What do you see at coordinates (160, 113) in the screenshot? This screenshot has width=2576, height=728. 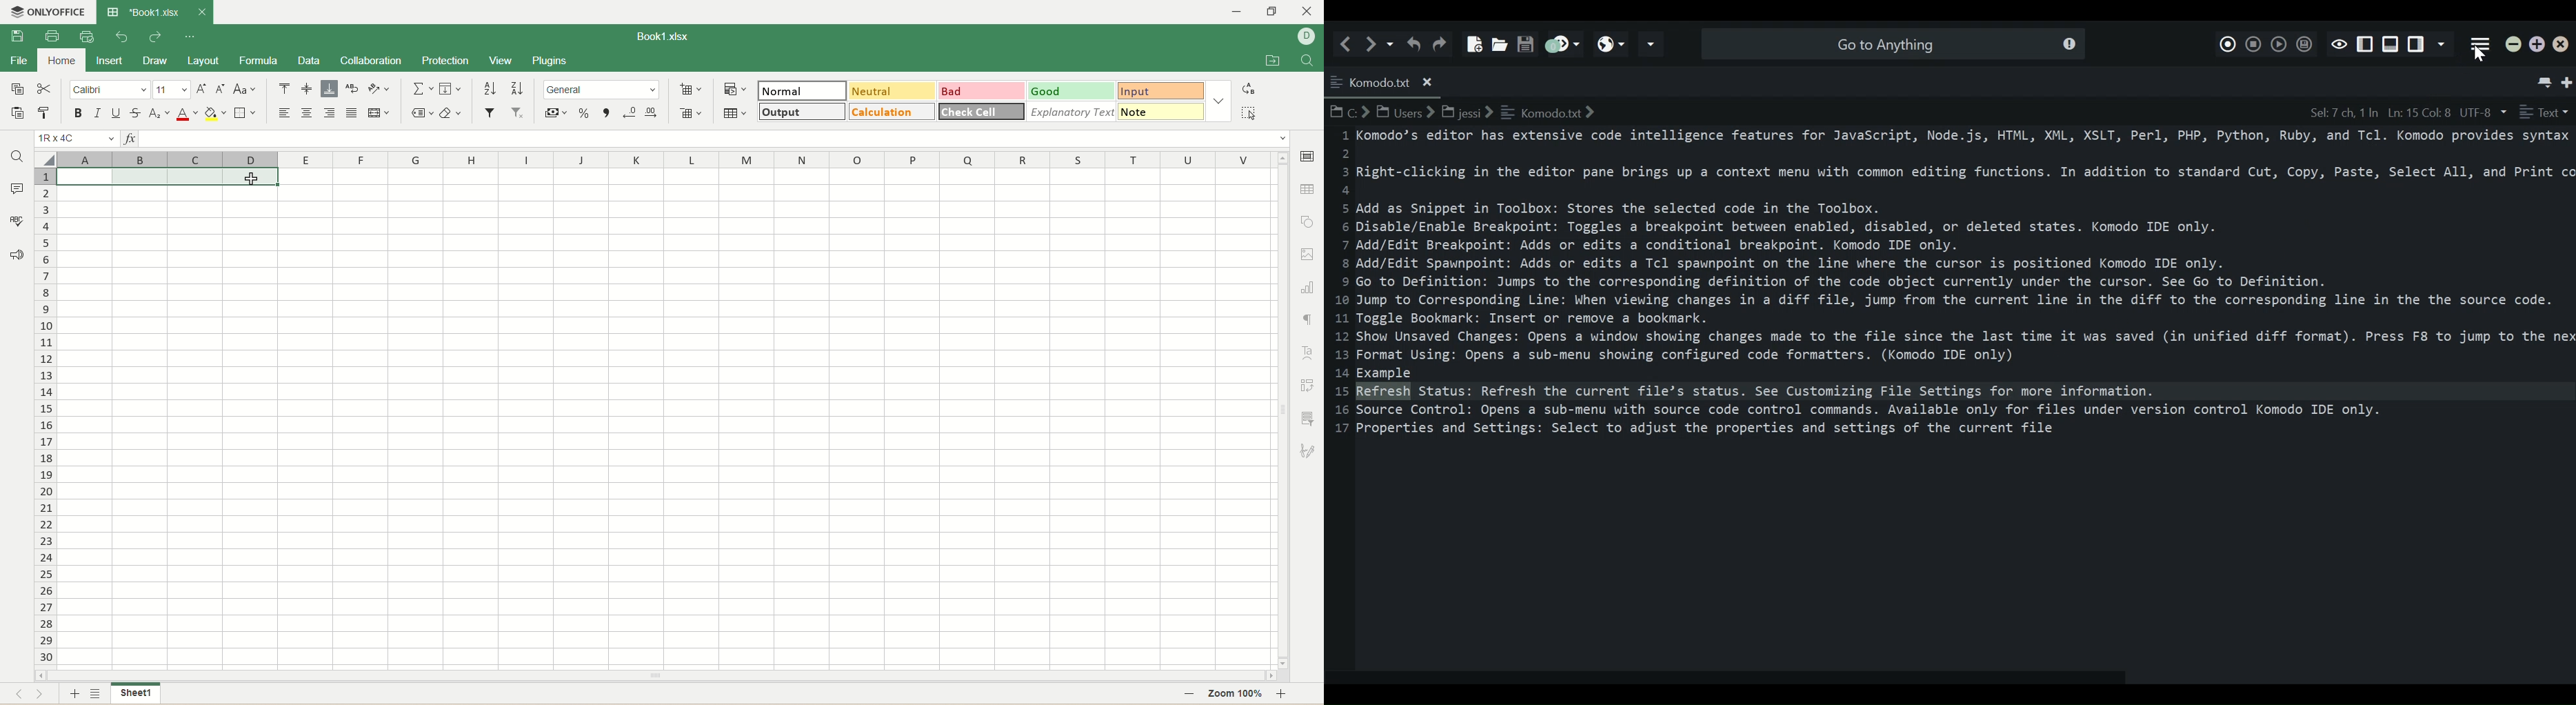 I see `subscript` at bounding box center [160, 113].